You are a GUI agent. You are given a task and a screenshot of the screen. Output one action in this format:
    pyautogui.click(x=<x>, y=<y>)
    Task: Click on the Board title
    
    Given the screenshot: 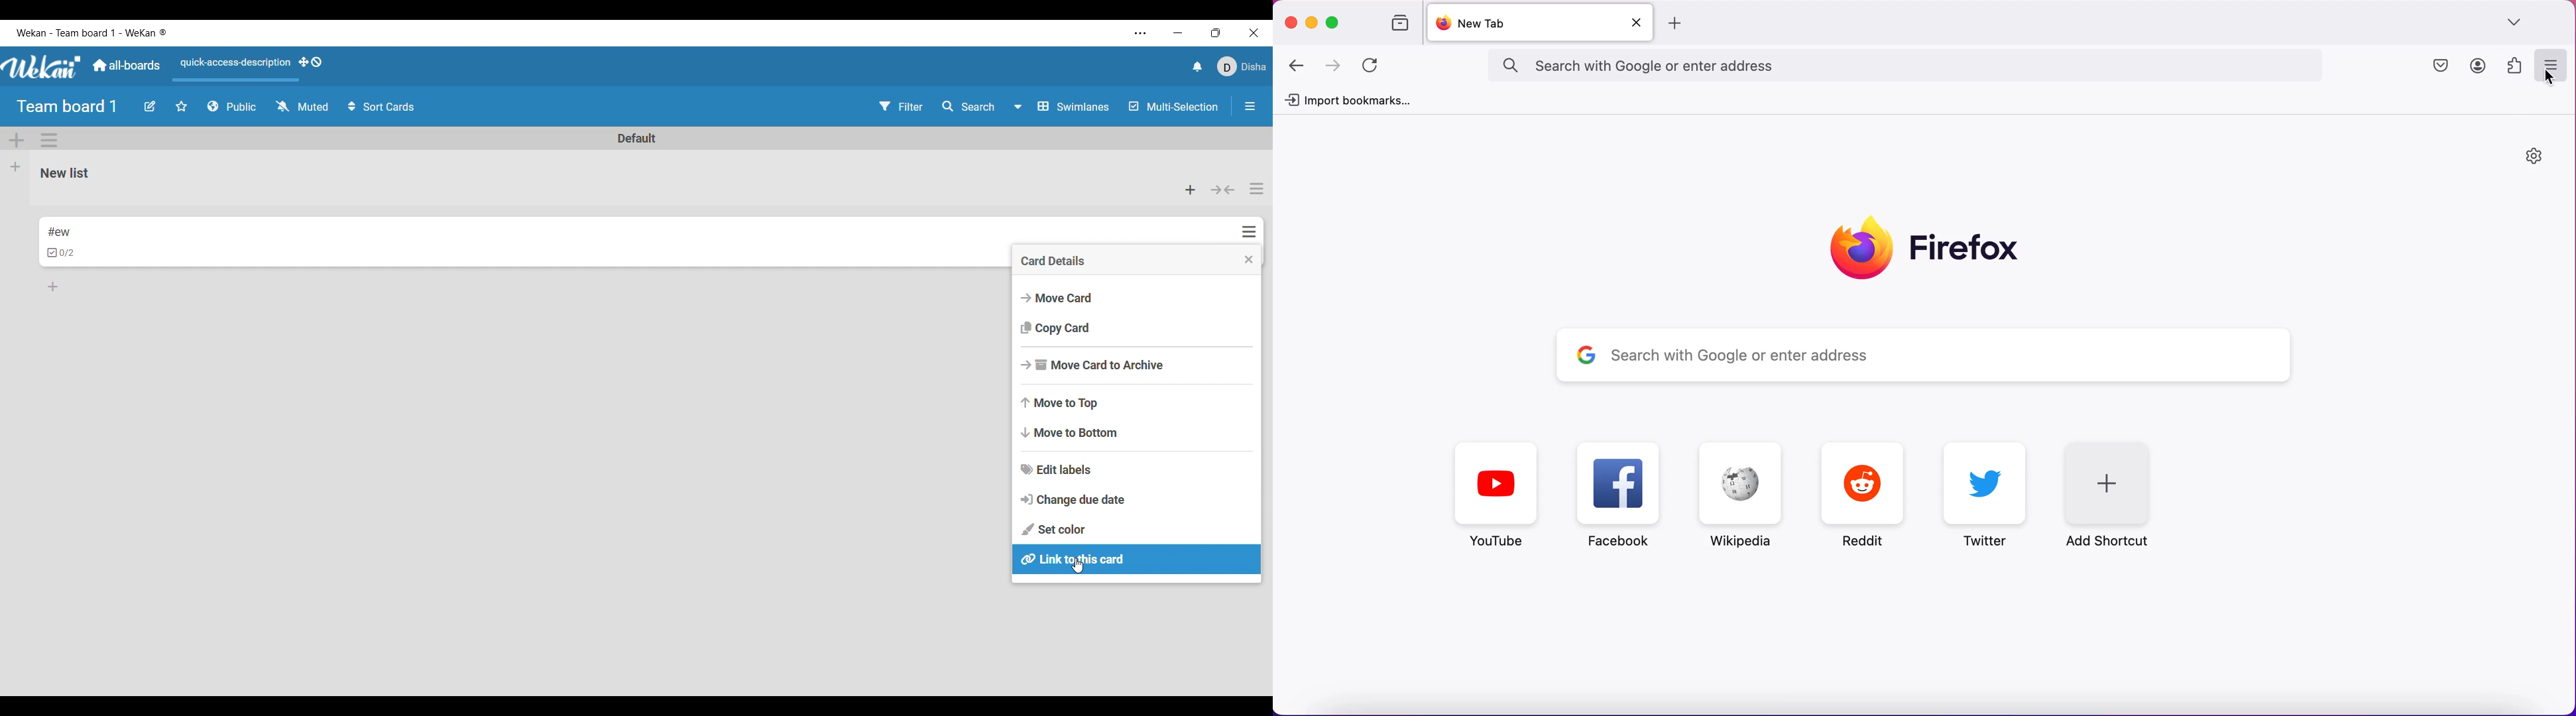 What is the action you would take?
    pyautogui.click(x=68, y=107)
    